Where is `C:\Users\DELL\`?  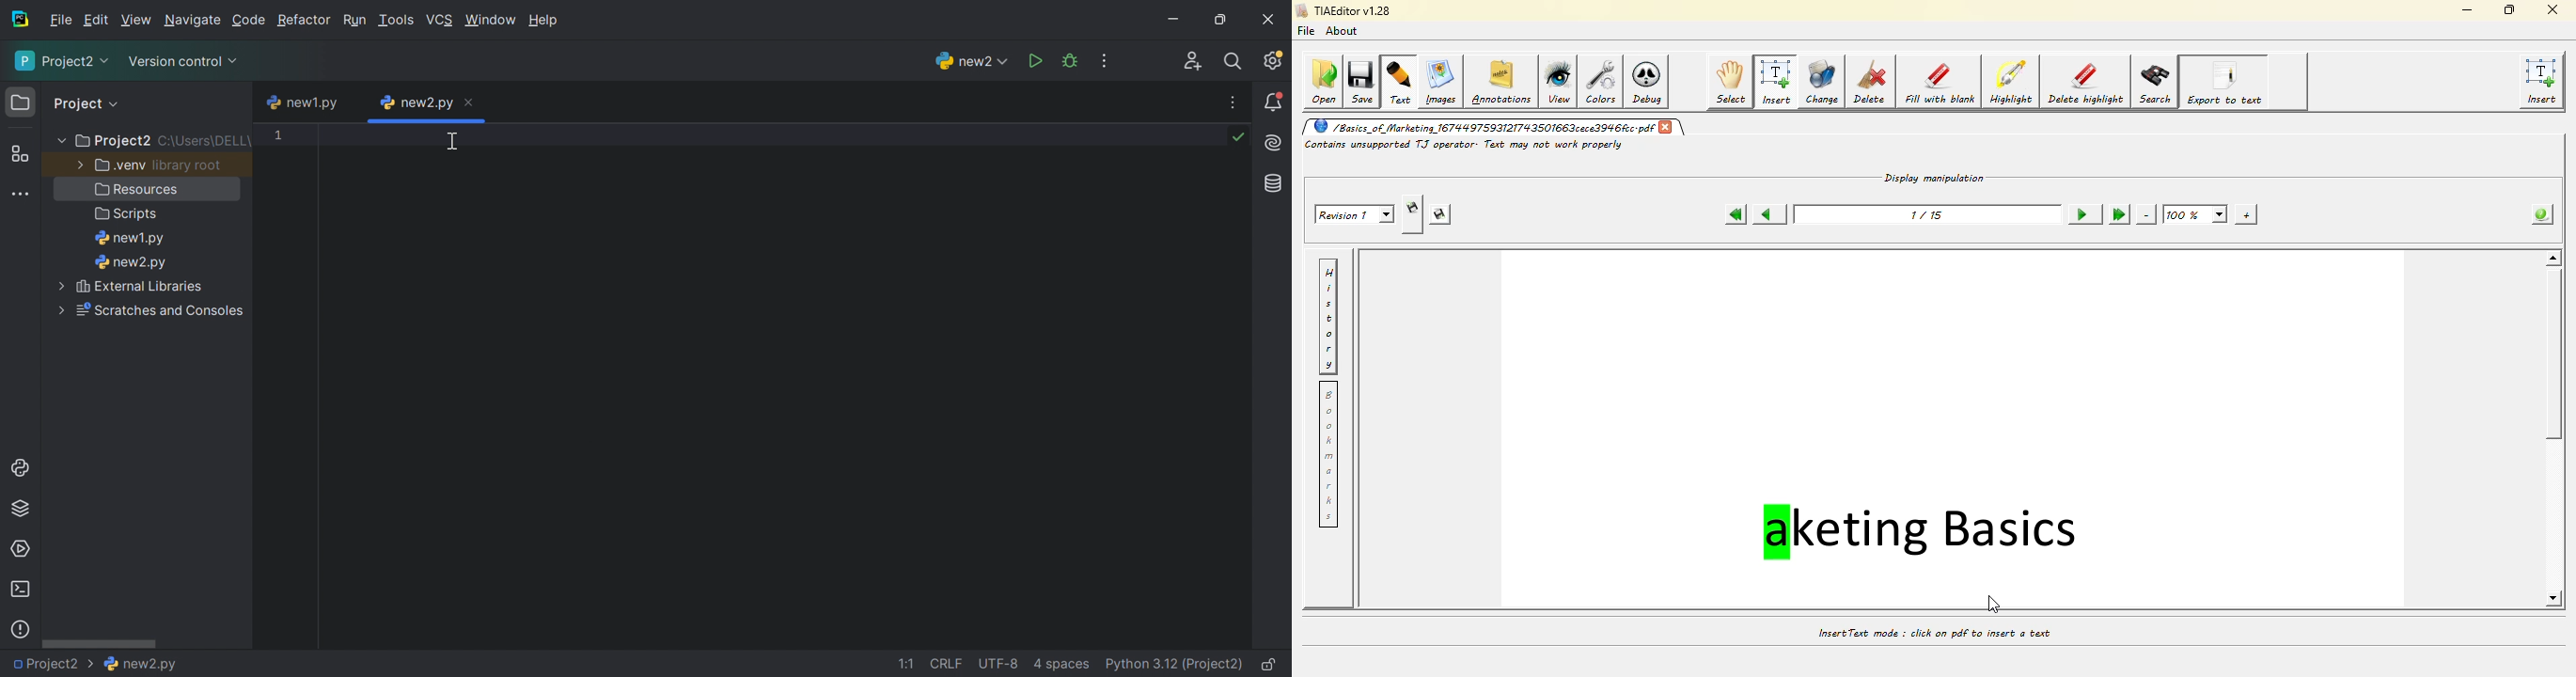
C:\Users\DELL\ is located at coordinates (206, 141).